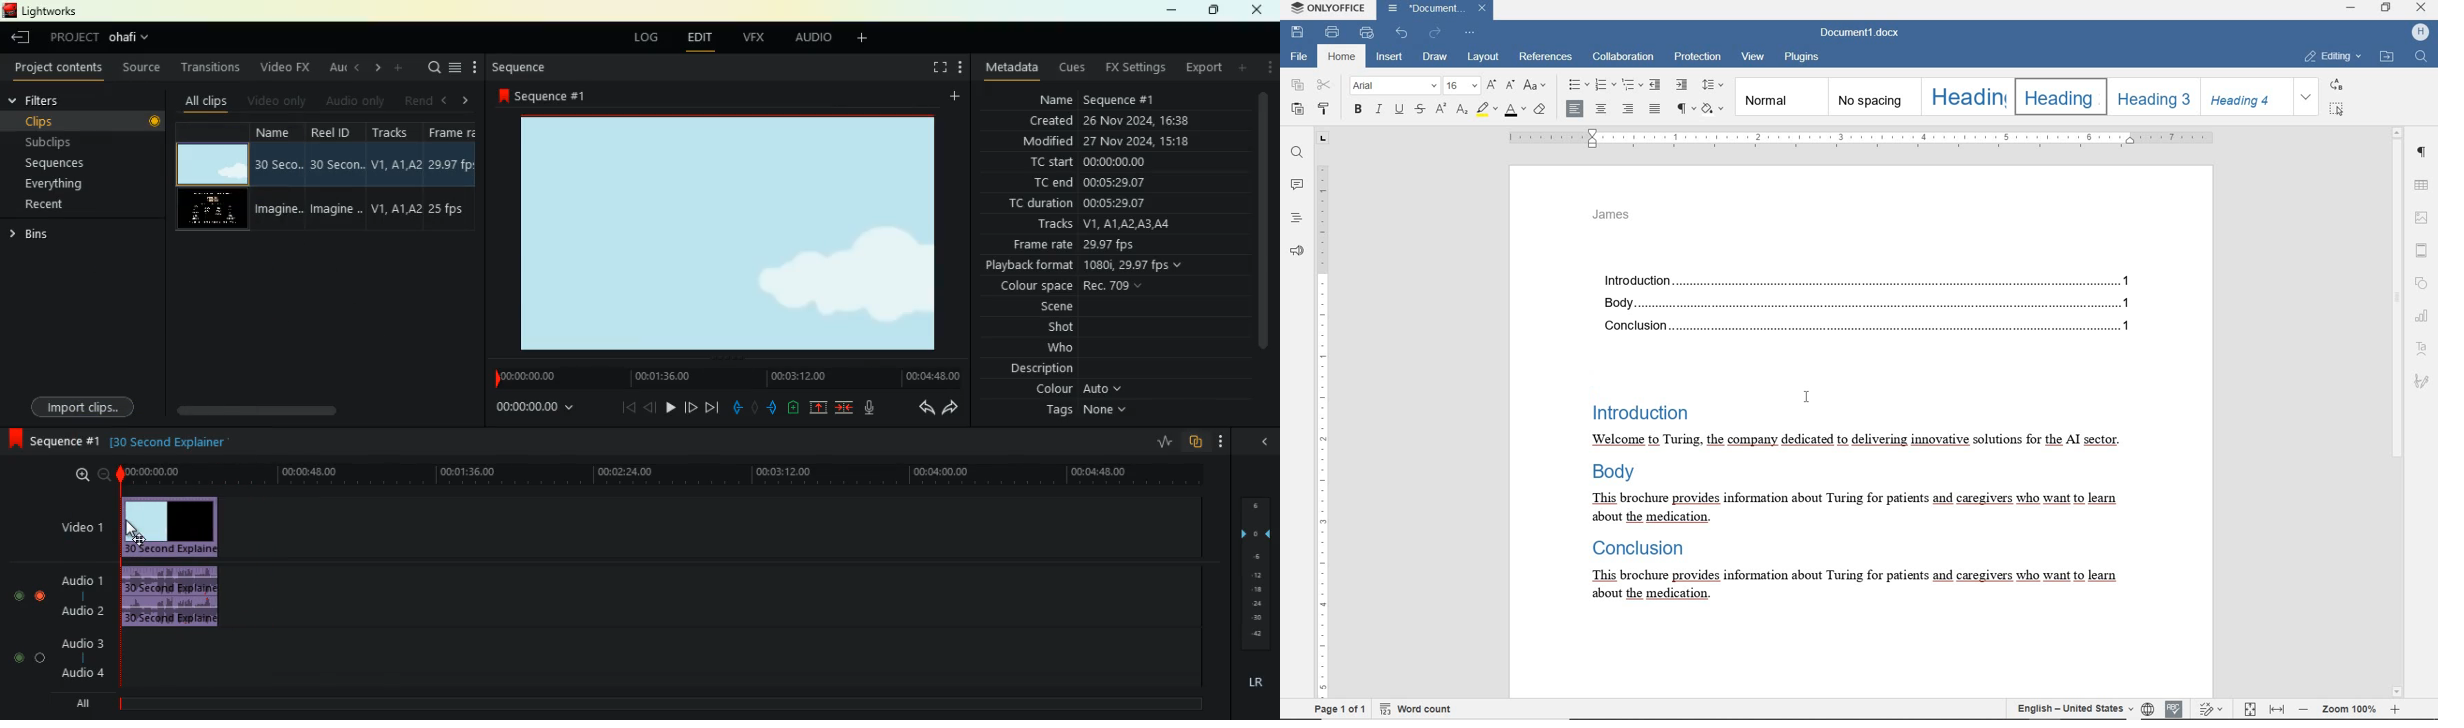 The height and width of the screenshot is (728, 2464). What do you see at coordinates (1338, 710) in the screenshot?
I see `page 1 of 1` at bounding box center [1338, 710].